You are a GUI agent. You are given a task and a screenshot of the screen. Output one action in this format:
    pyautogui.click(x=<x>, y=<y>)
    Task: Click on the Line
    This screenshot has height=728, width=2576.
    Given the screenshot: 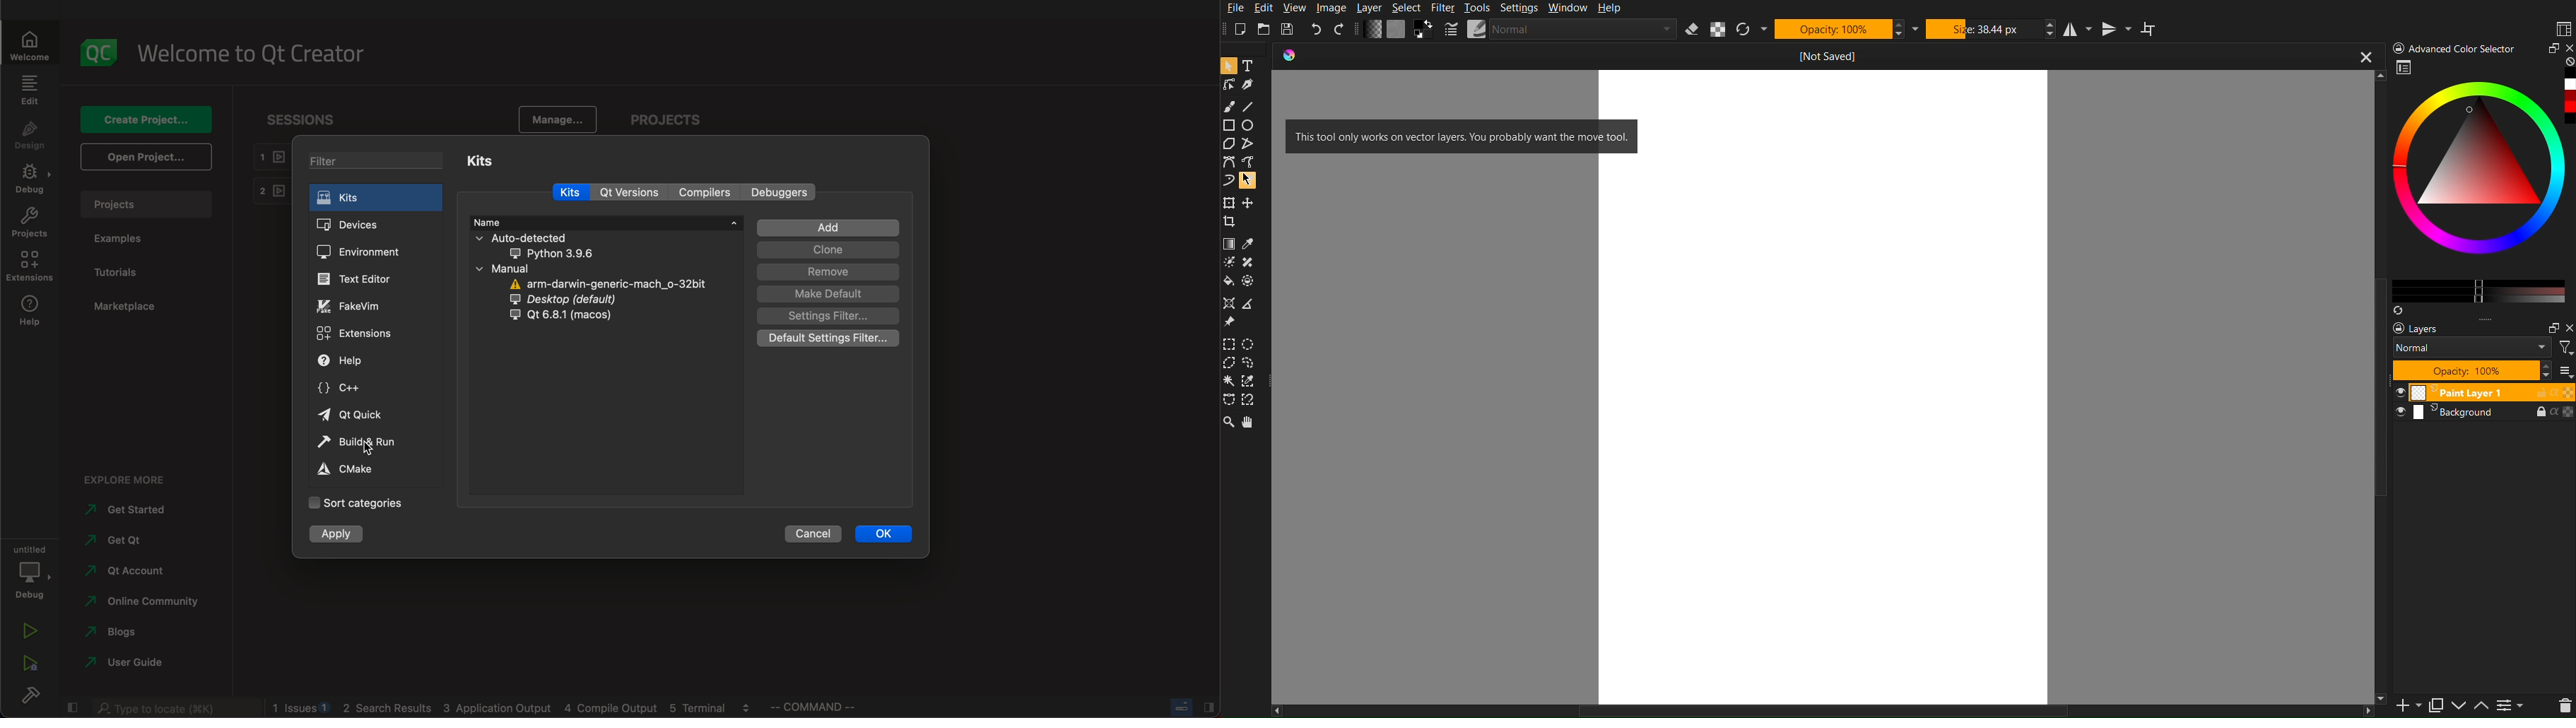 What is the action you would take?
    pyautogui.click(x=1252, y=107)
    